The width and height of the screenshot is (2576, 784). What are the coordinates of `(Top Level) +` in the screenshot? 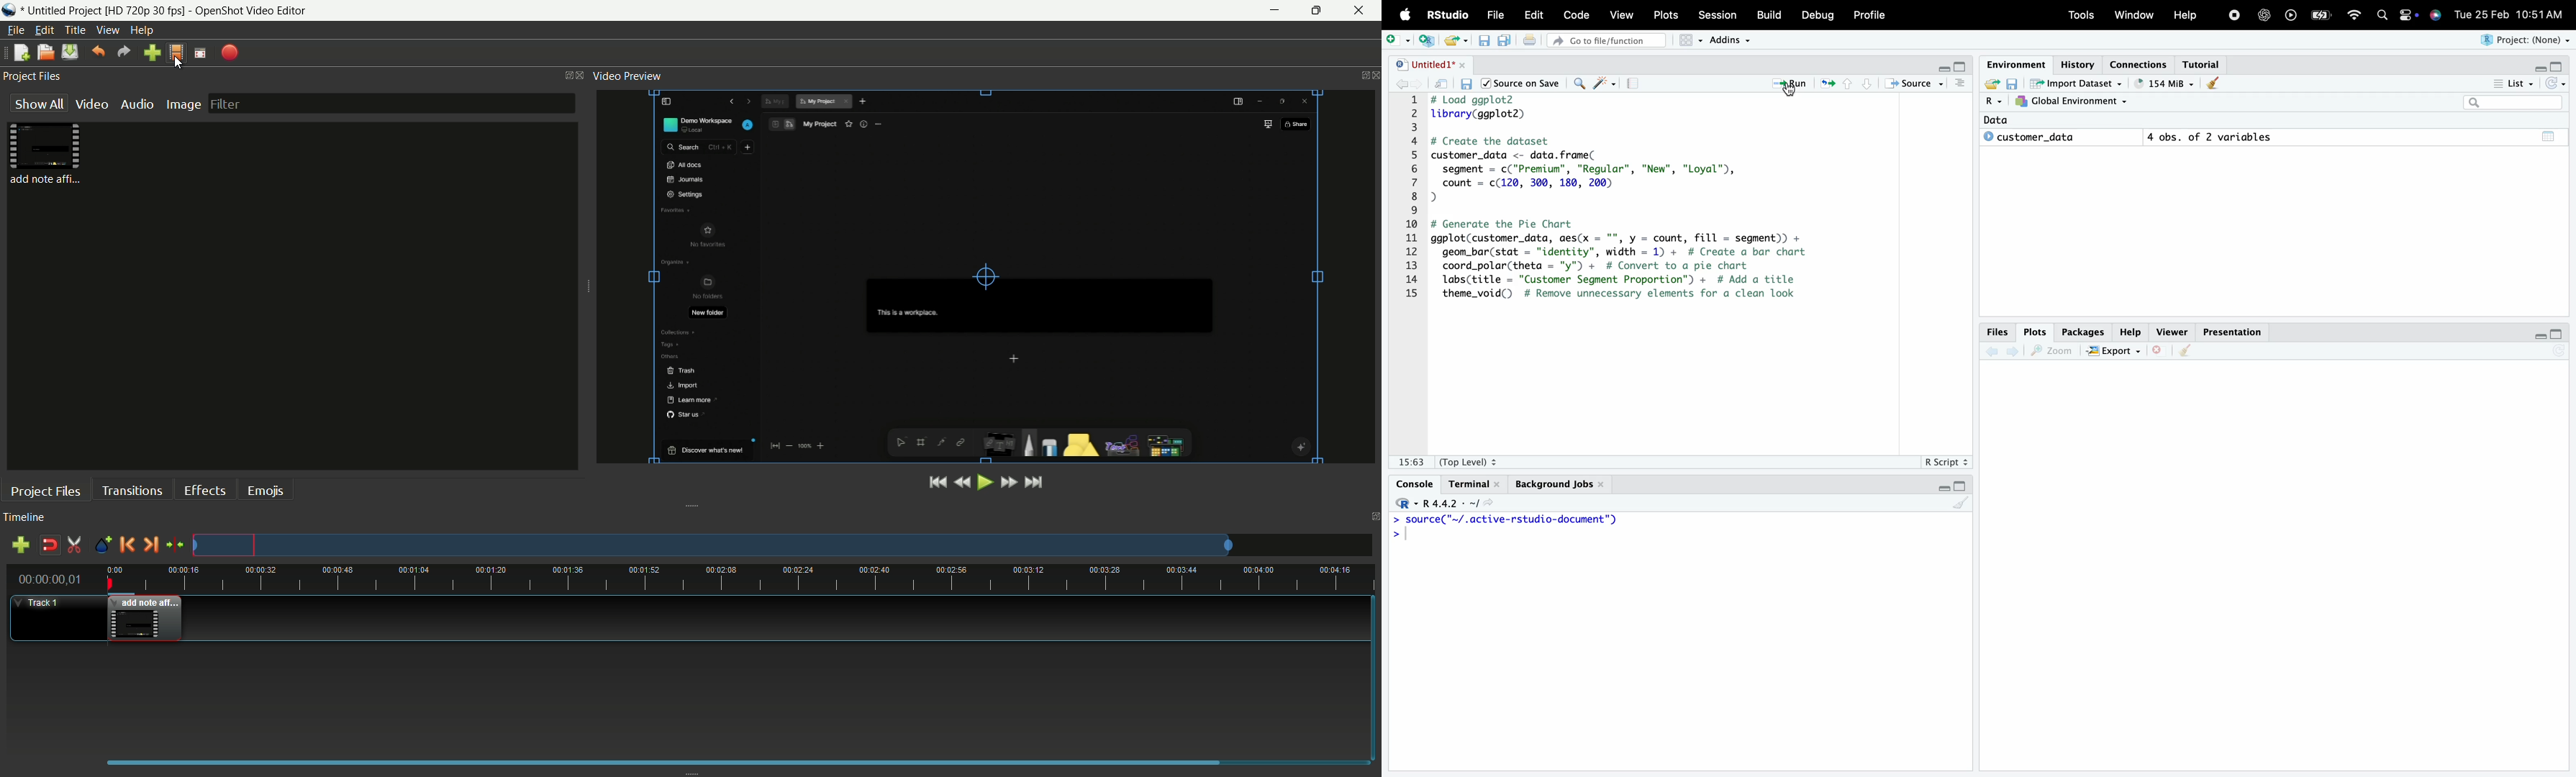 It's located at (1468, 461).